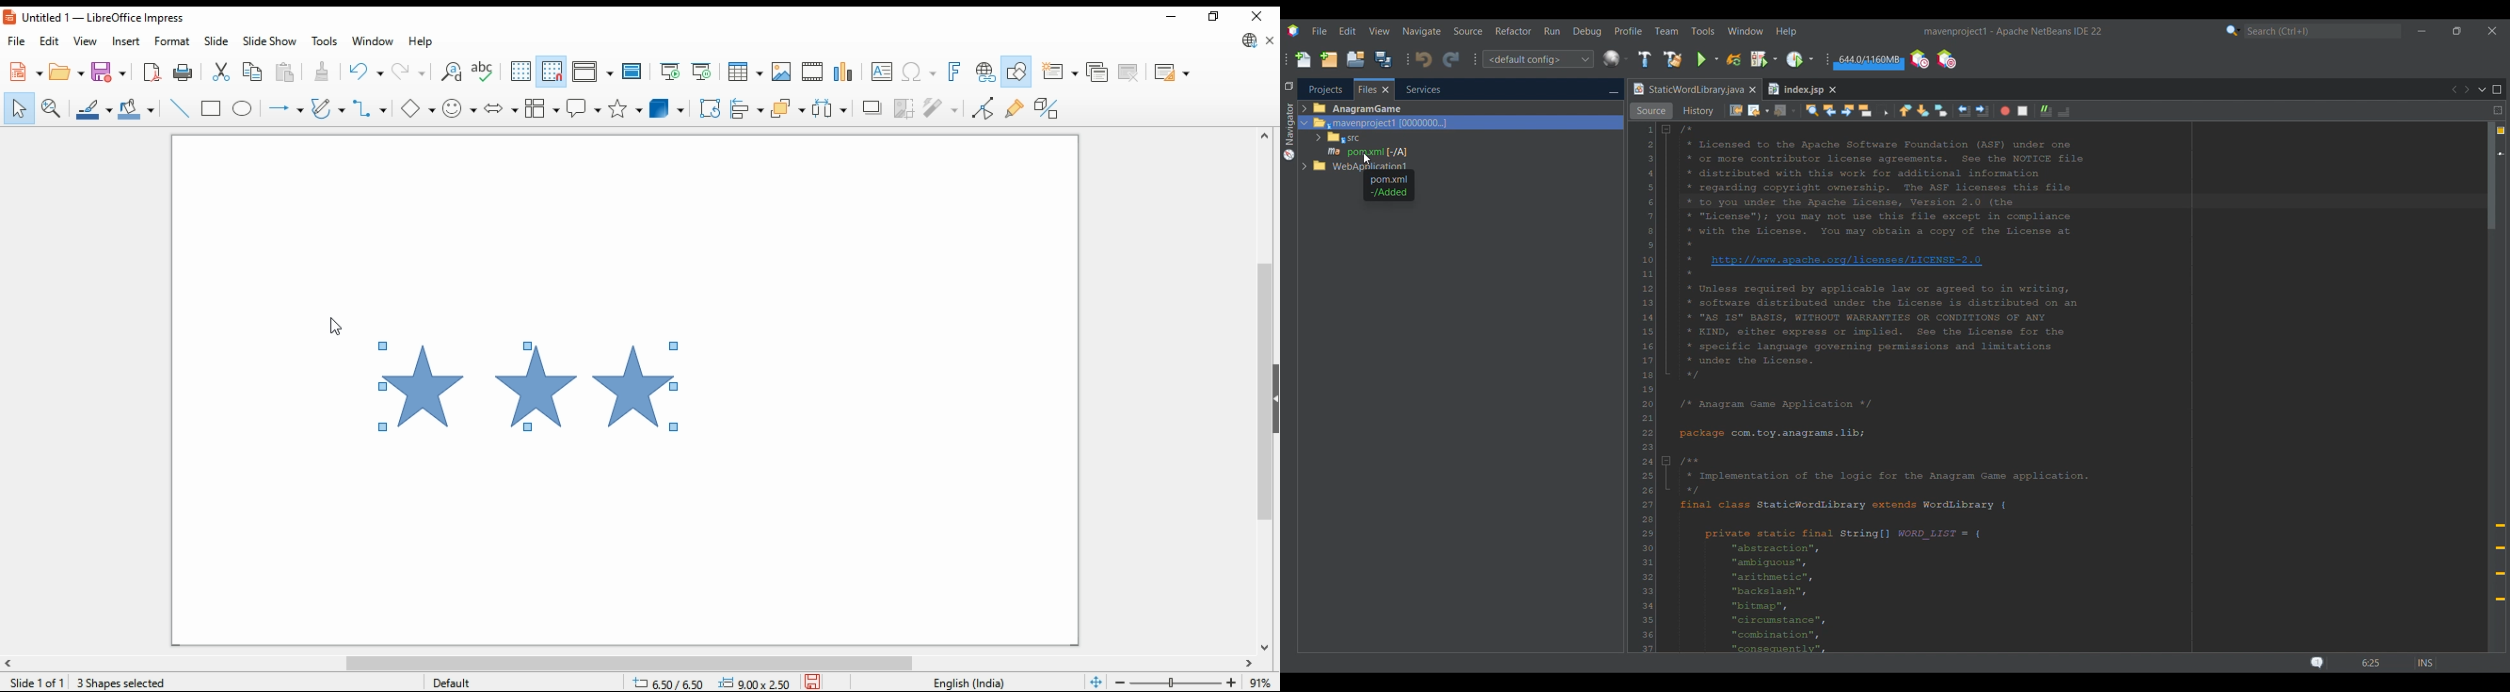  Describe the element at coordinates (519, 71) in the screenshot. I see `show grids` at that location.